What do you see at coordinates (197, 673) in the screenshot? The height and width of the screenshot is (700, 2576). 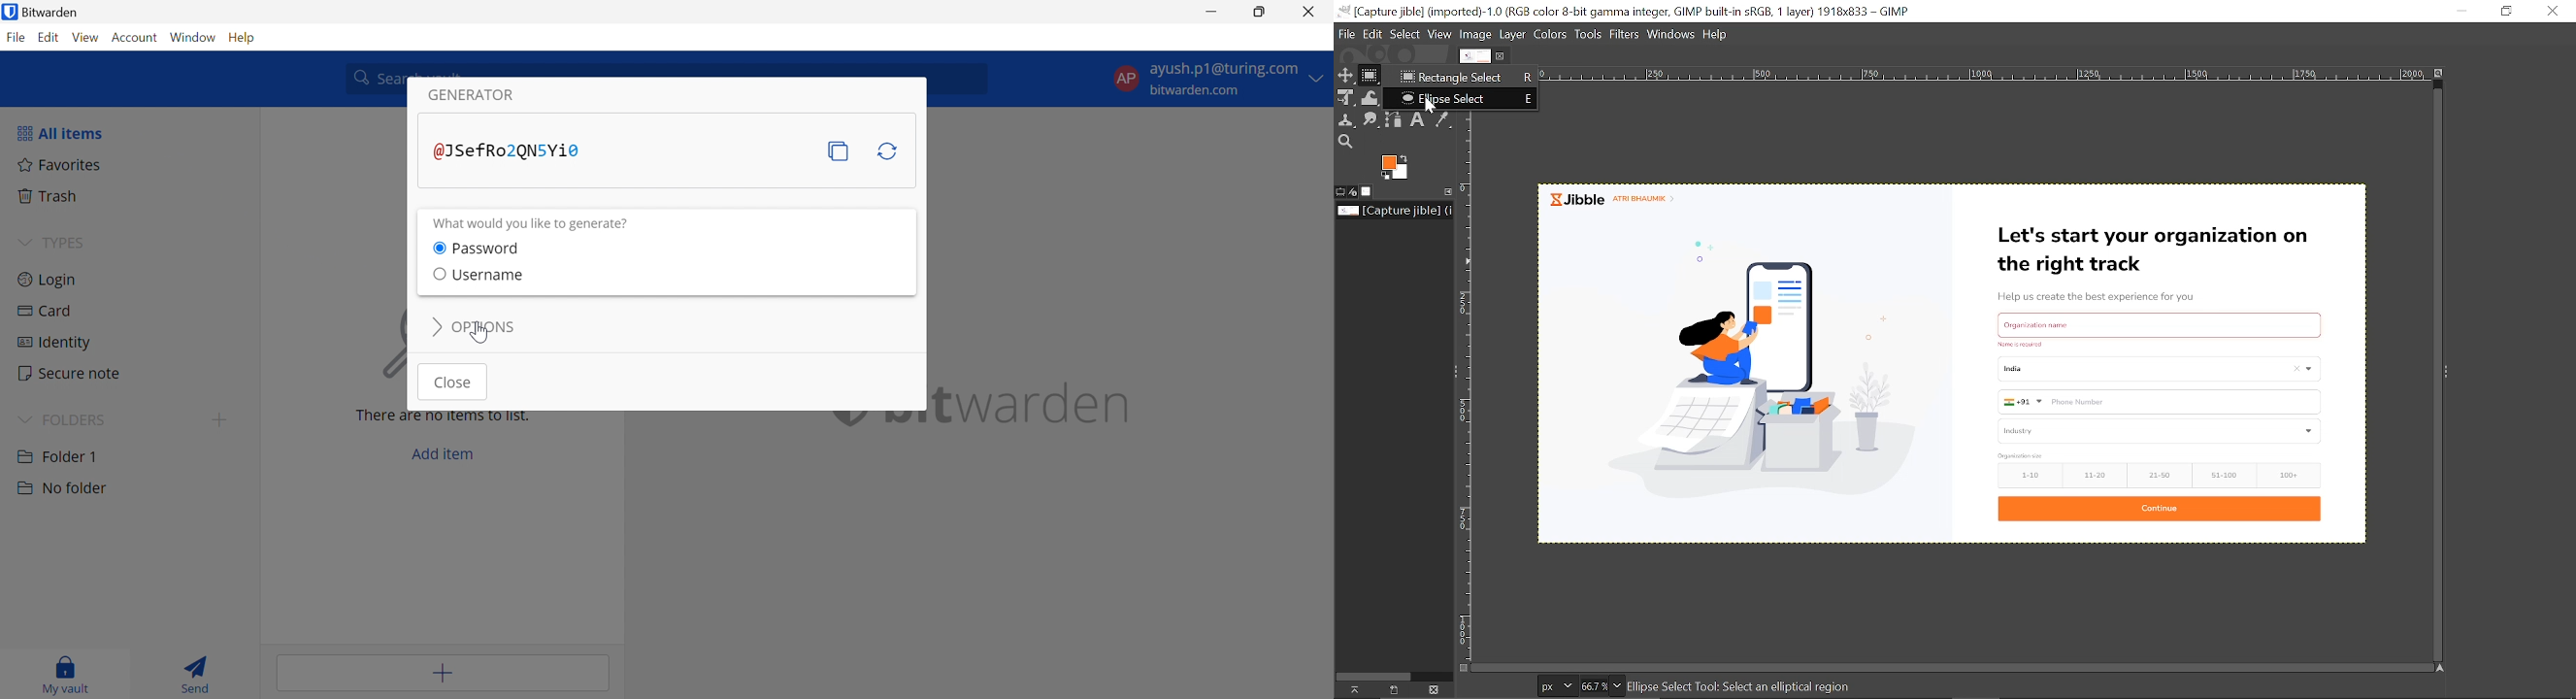 I see `Send` at bounding box center [197, 673].